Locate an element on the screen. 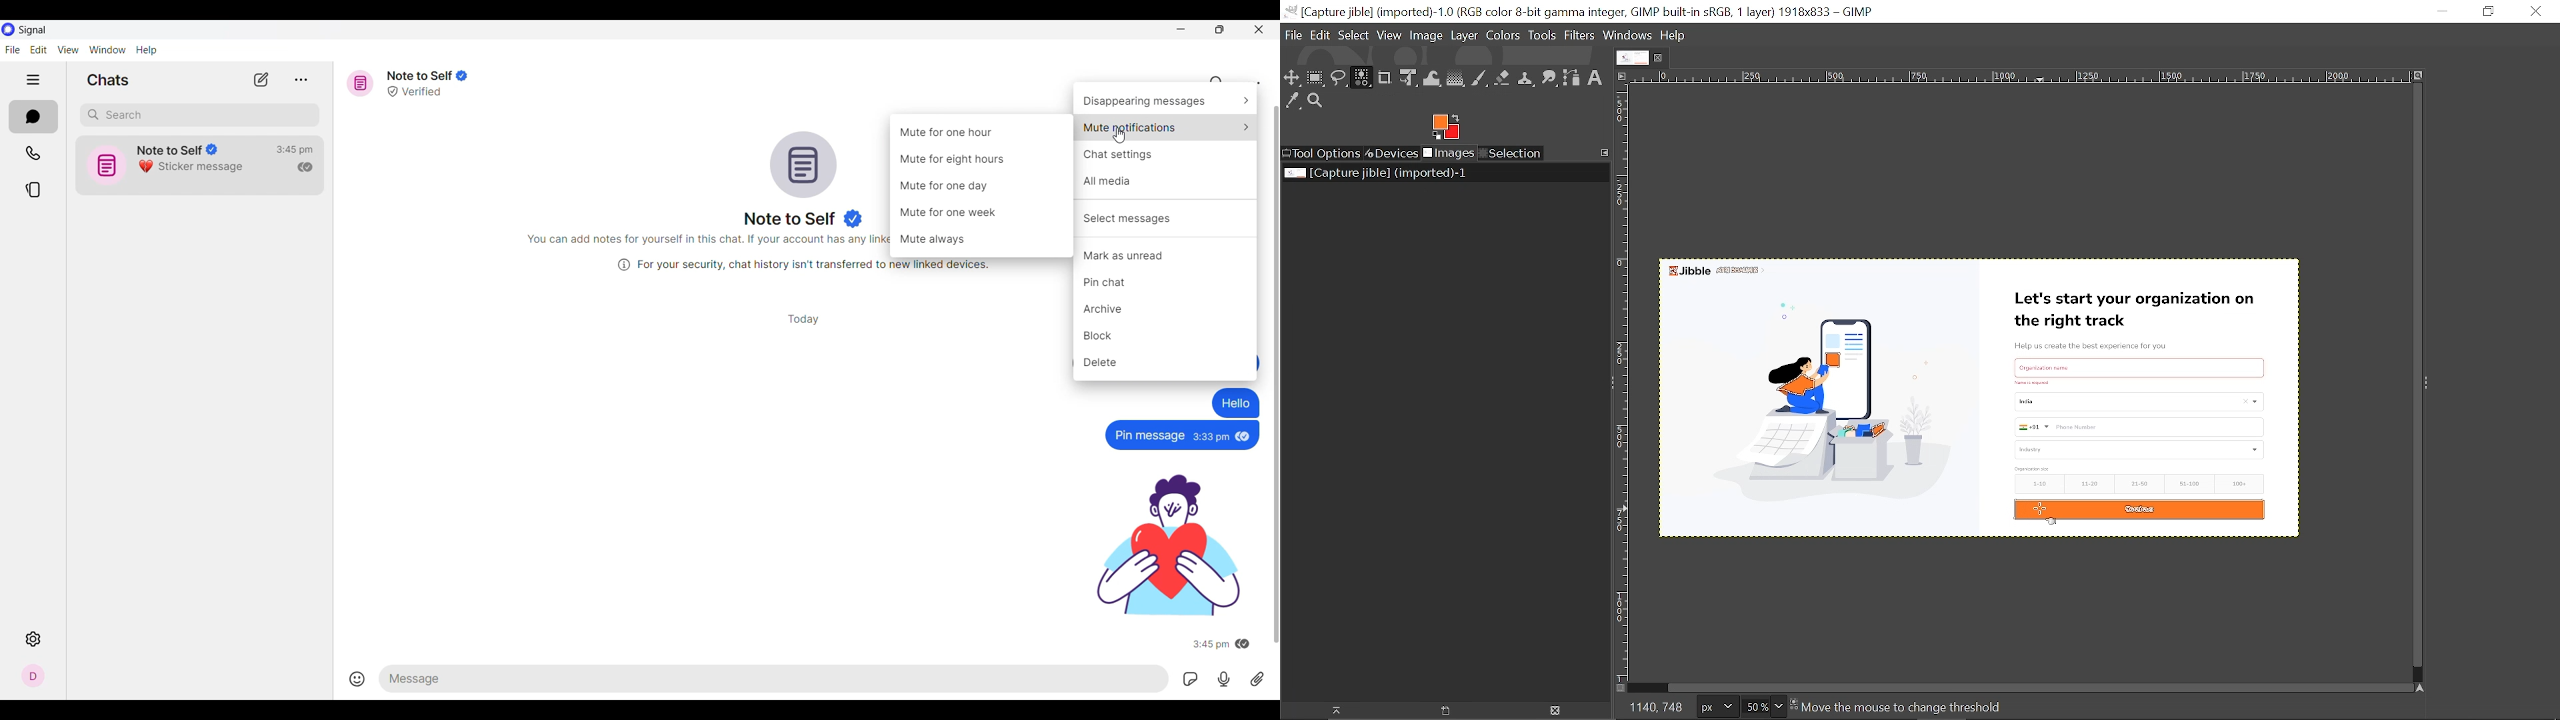  Section title is located at coordinates (108, 79).